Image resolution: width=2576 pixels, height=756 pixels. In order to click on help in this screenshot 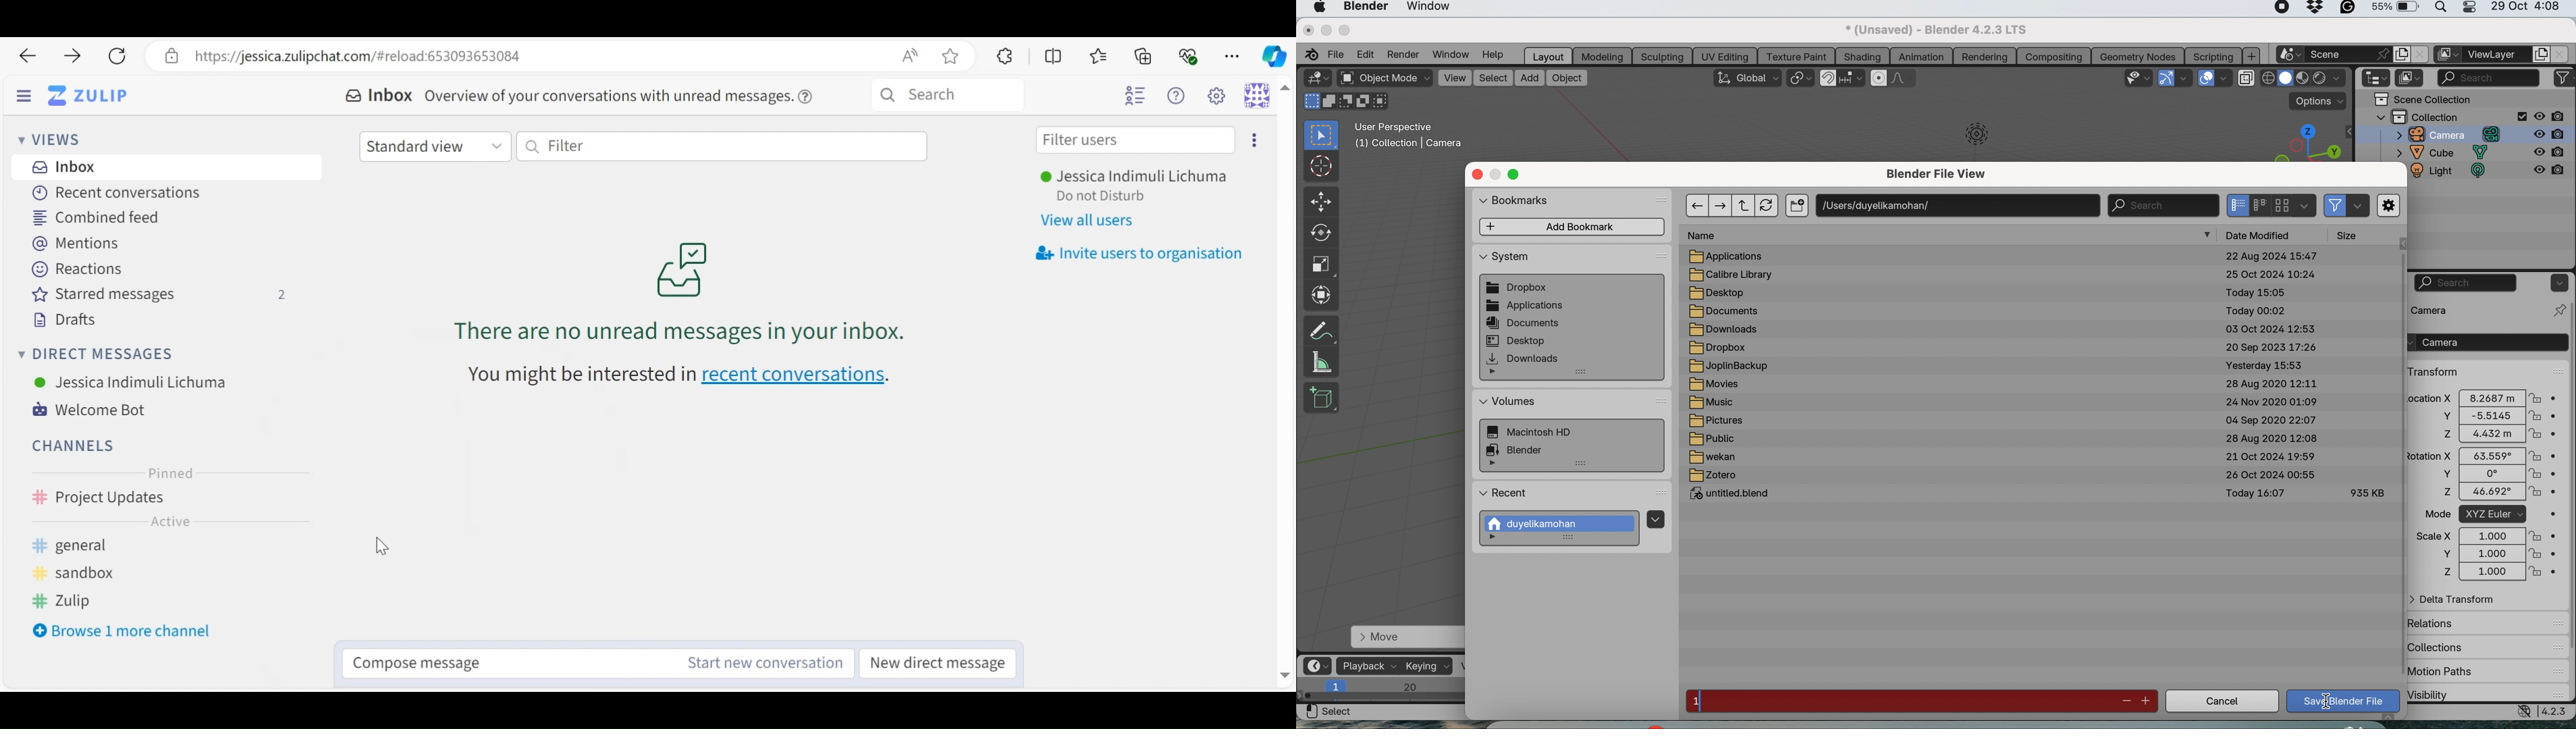, I will do `click(1497, 55)`.